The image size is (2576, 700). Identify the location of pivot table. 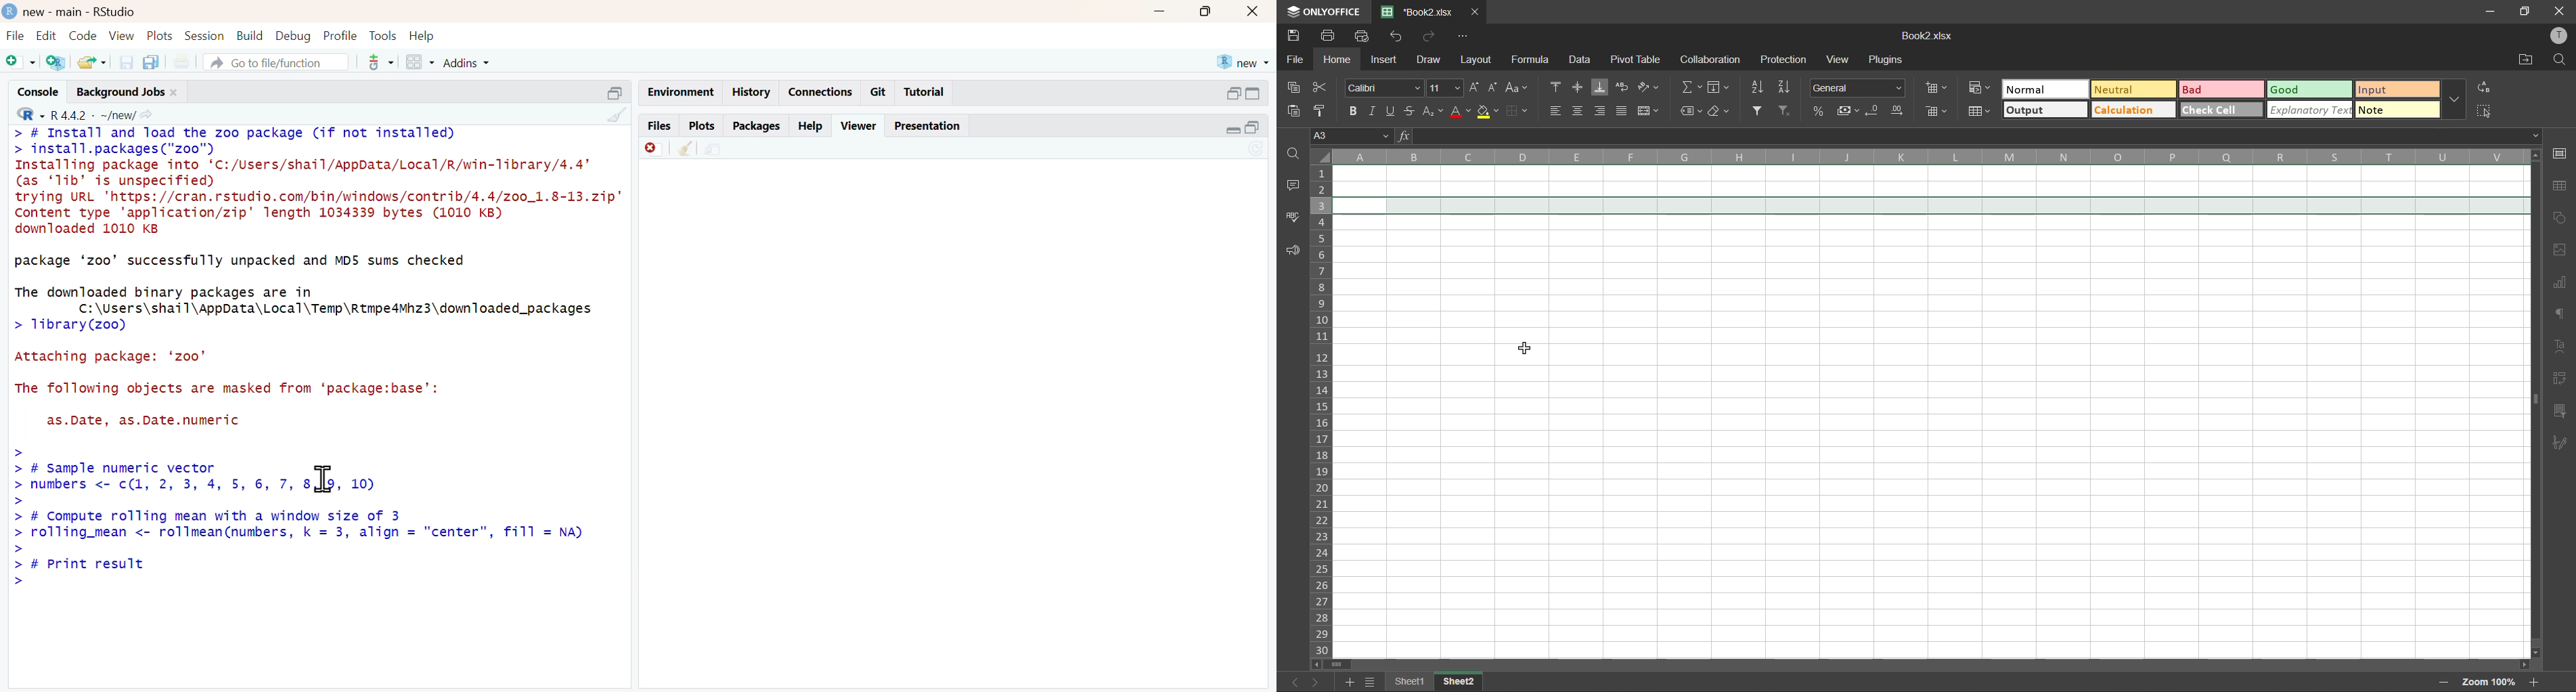
(1640, 60).